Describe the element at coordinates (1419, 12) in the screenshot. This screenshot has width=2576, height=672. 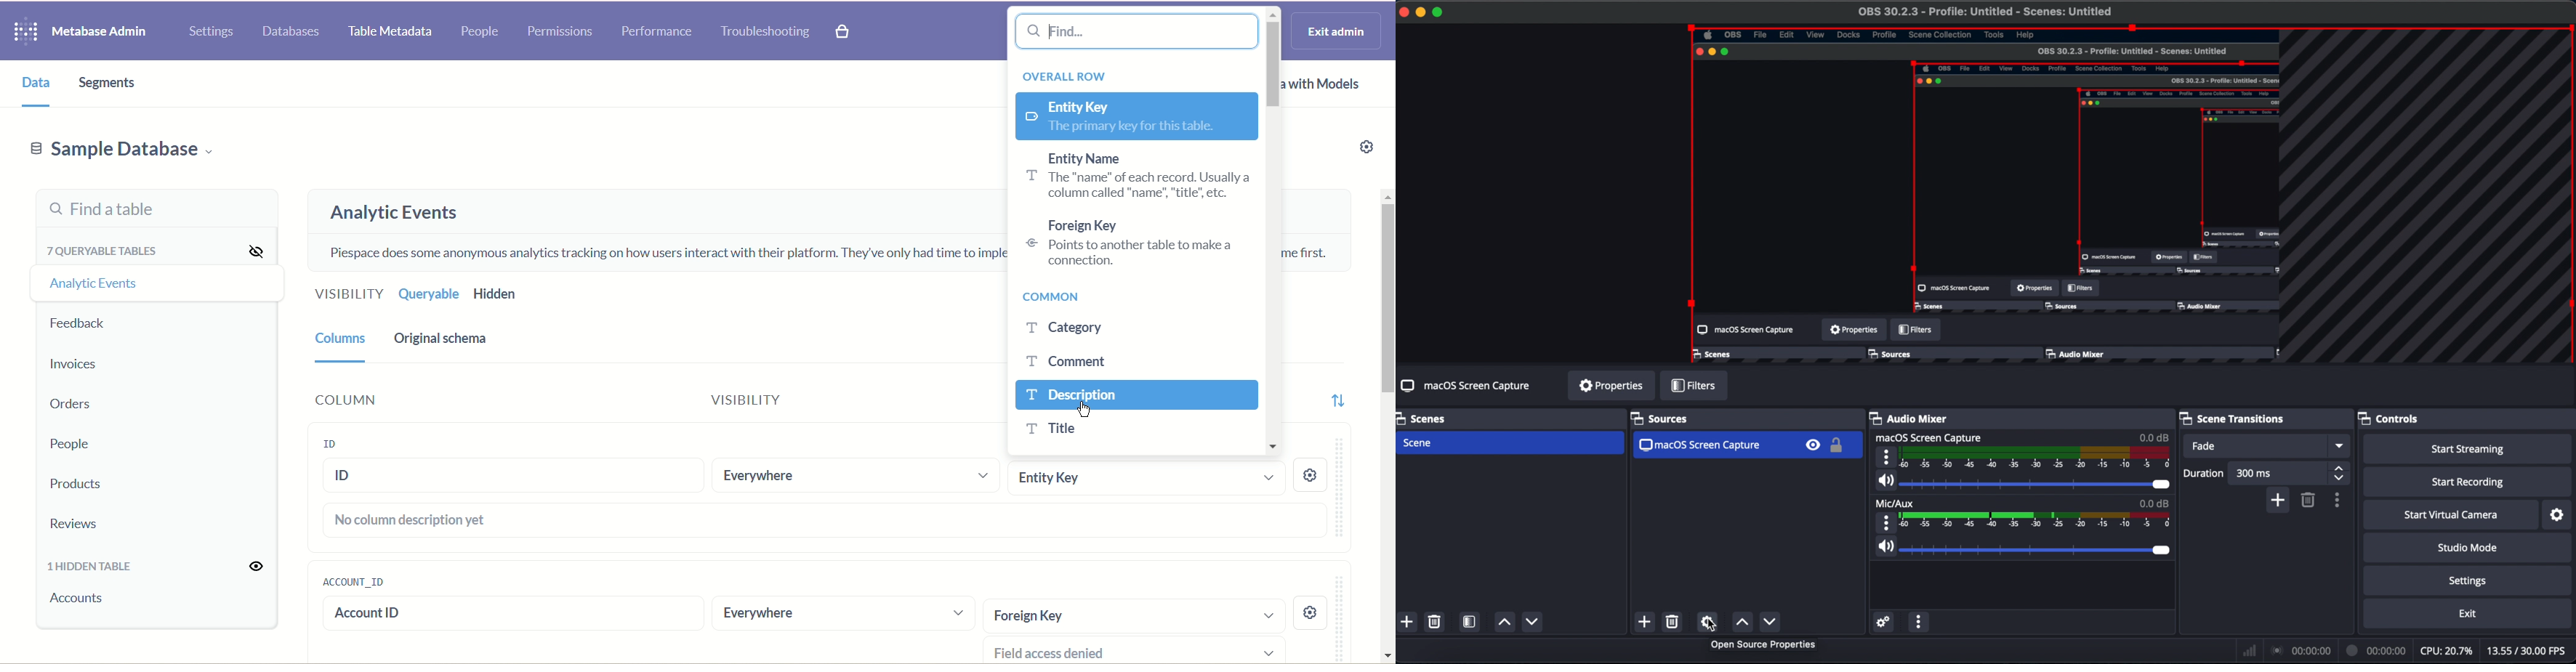
I see `minimize` at that location.